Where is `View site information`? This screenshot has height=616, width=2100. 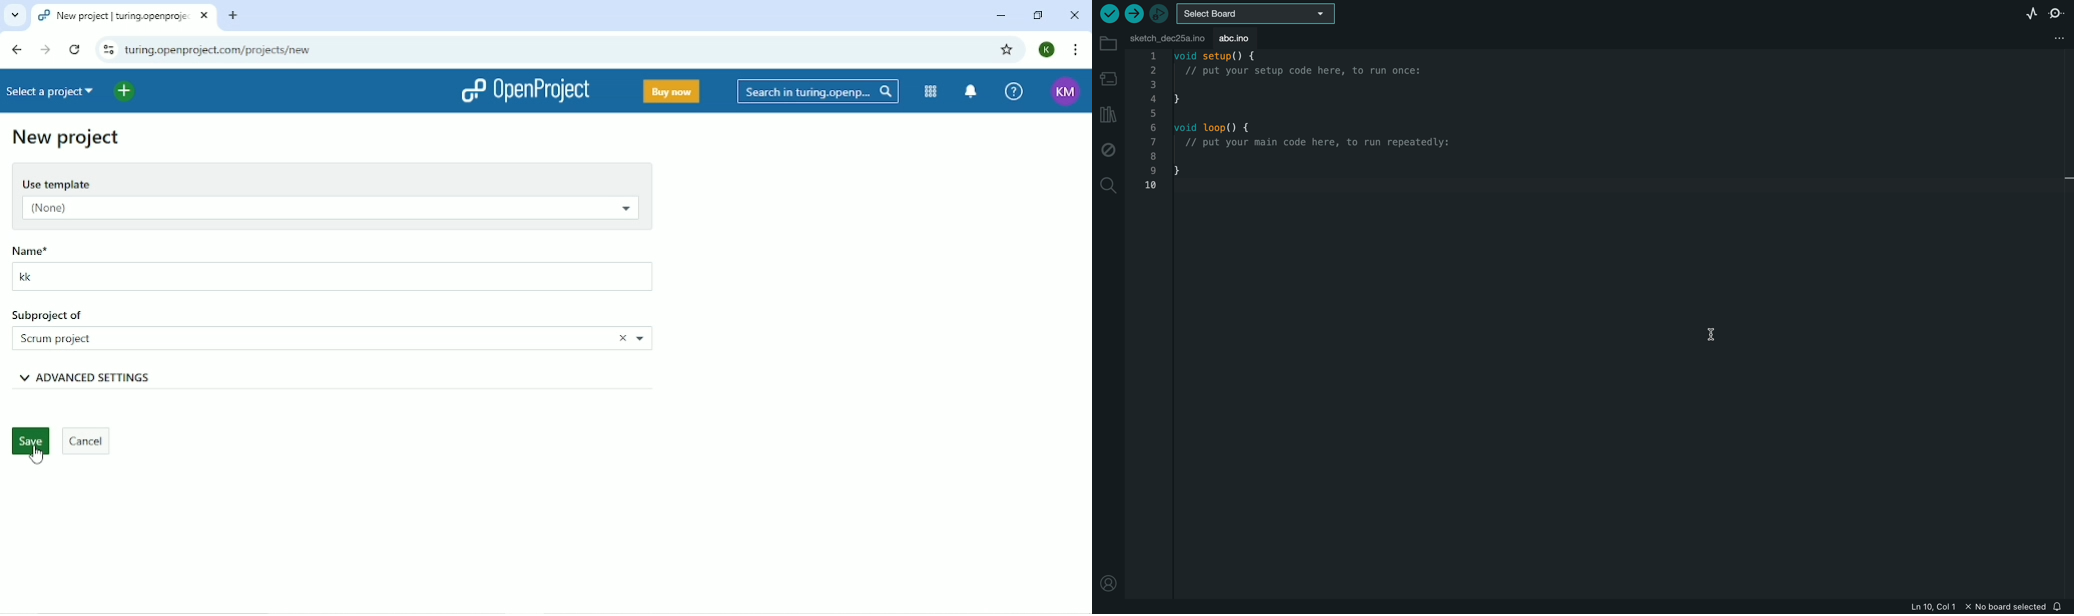
View site information is located at coordinates (106, 49).